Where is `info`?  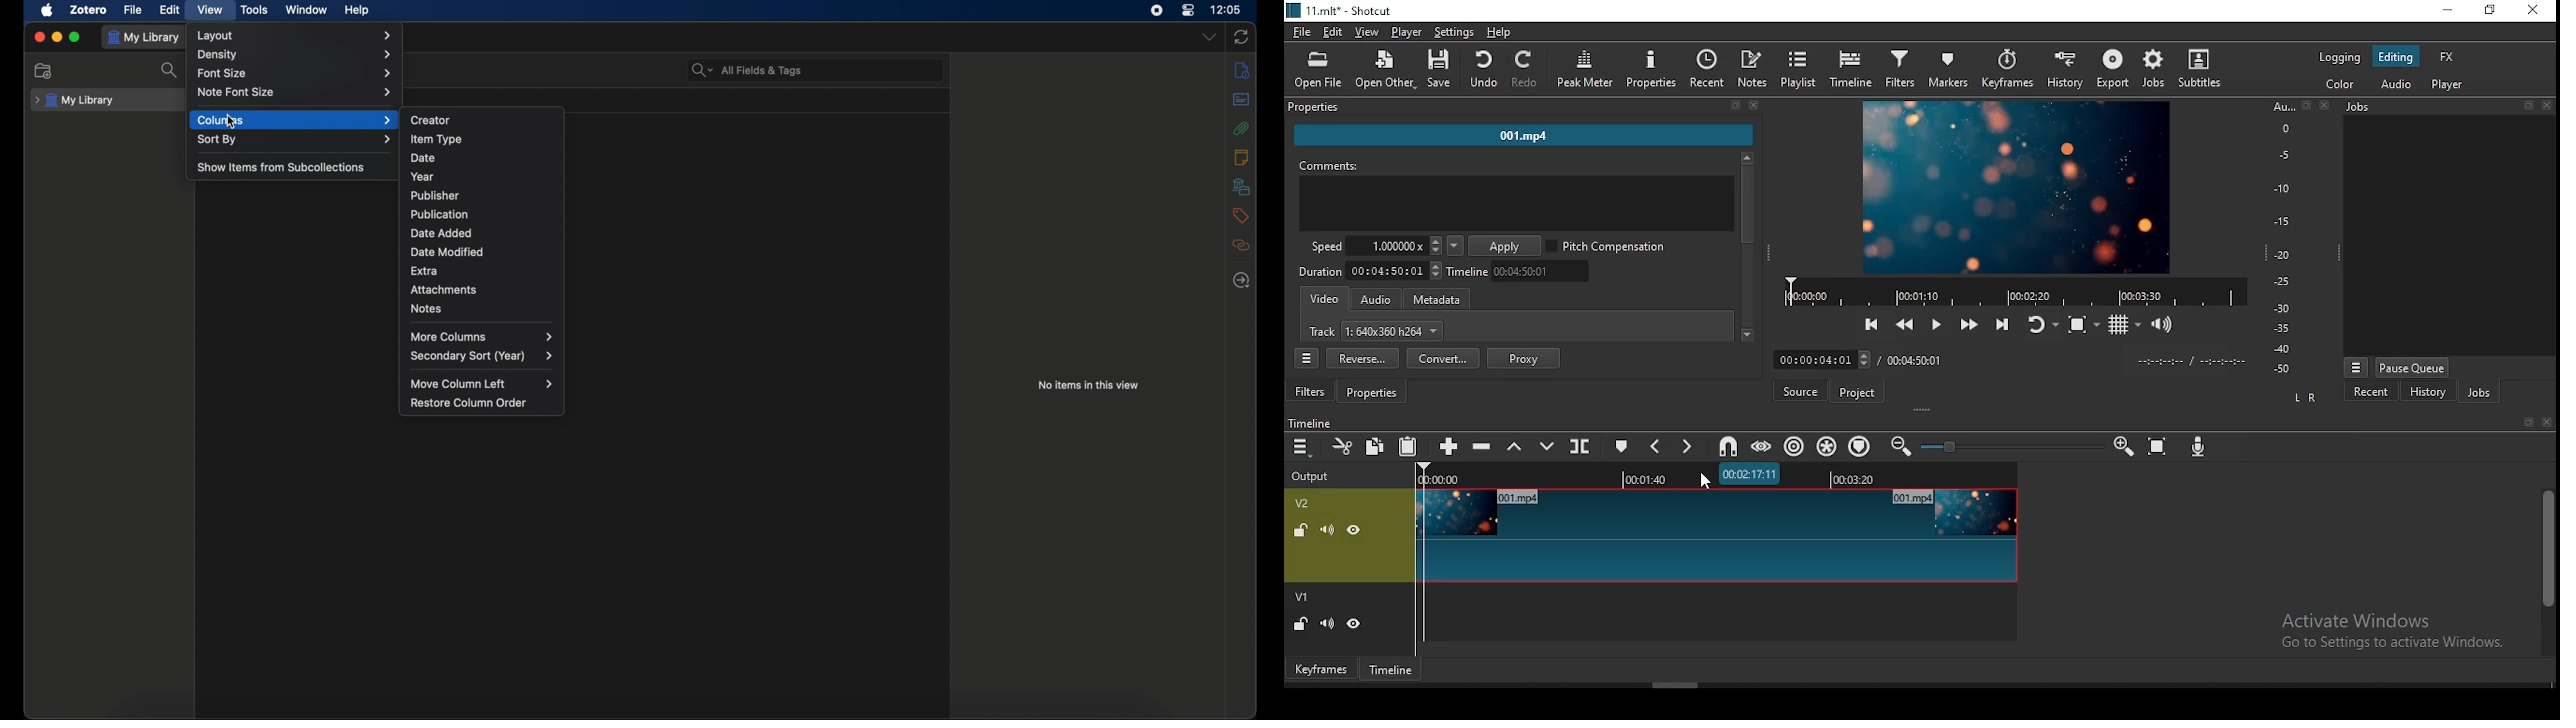 info is located at coordinates (1241, 70).